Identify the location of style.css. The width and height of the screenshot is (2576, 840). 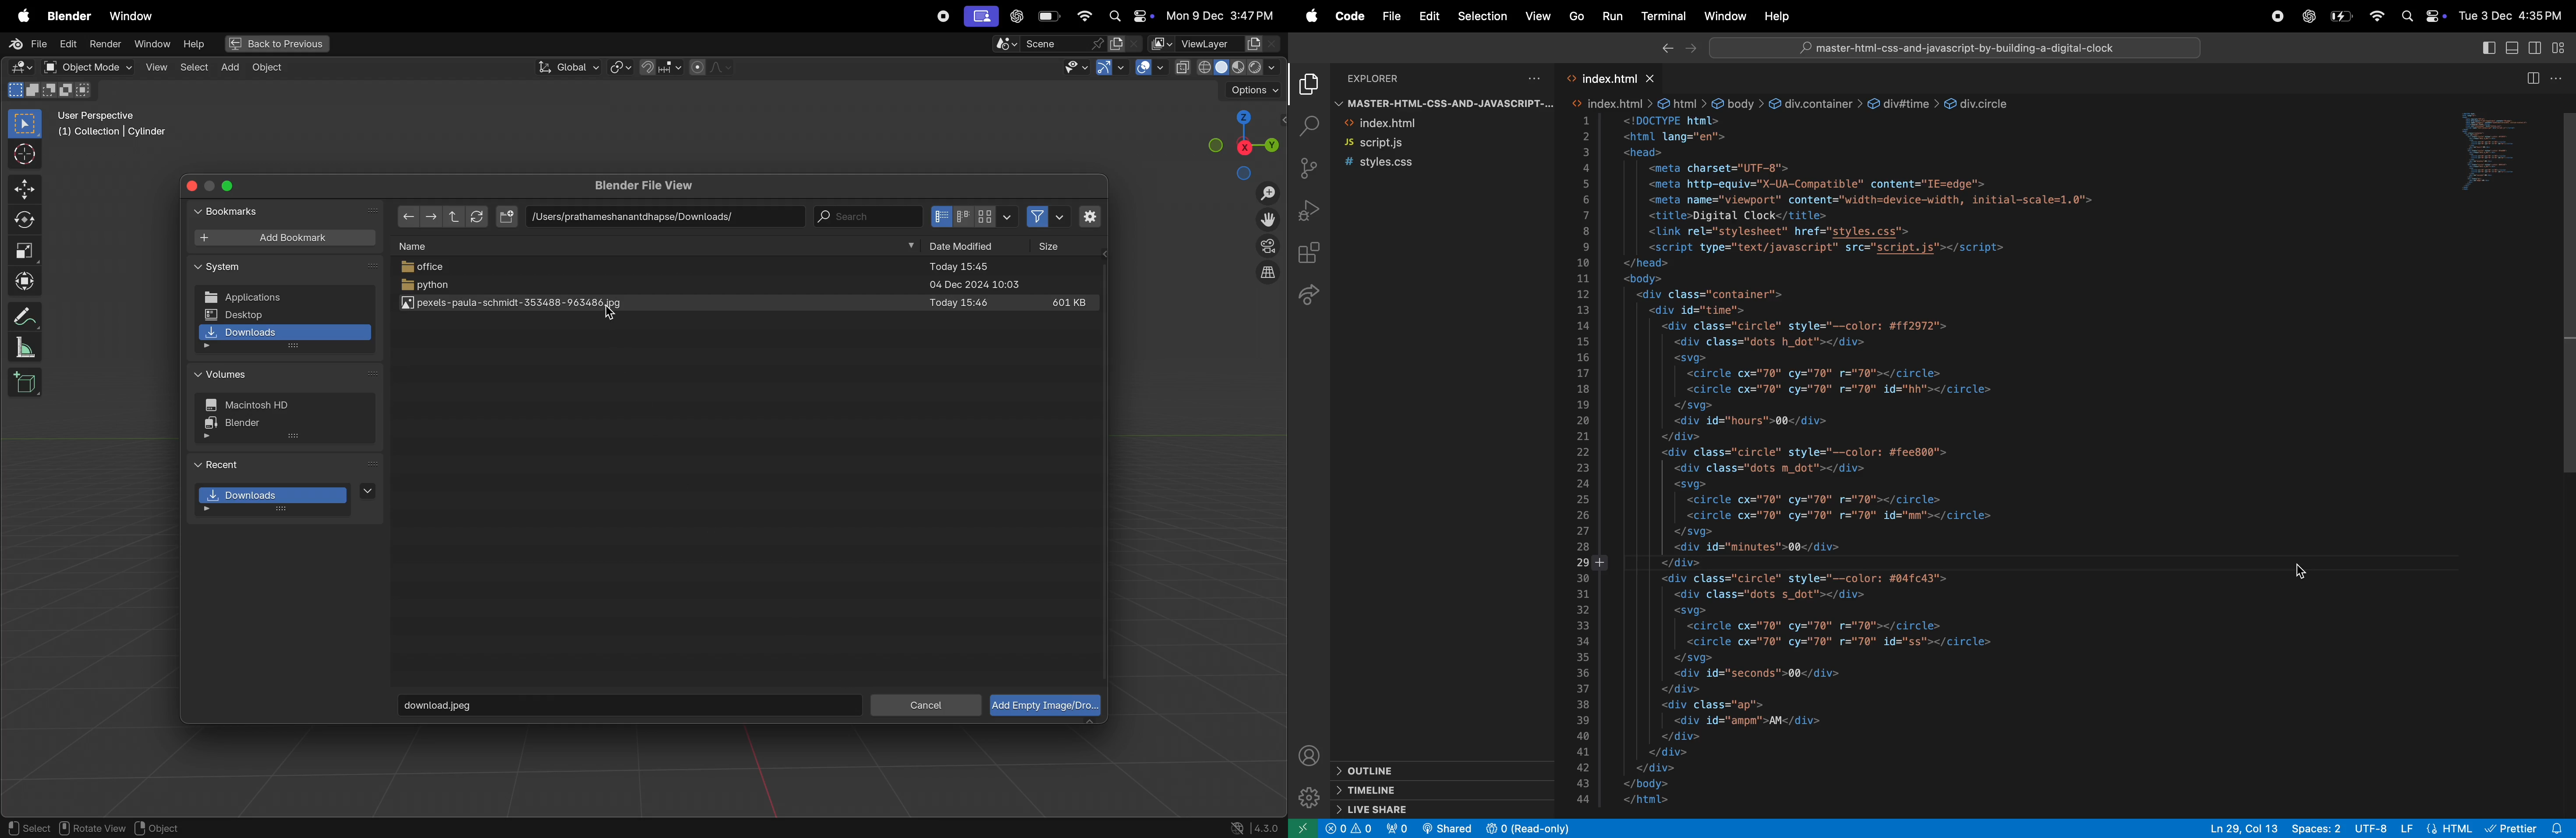
(1434, 165).